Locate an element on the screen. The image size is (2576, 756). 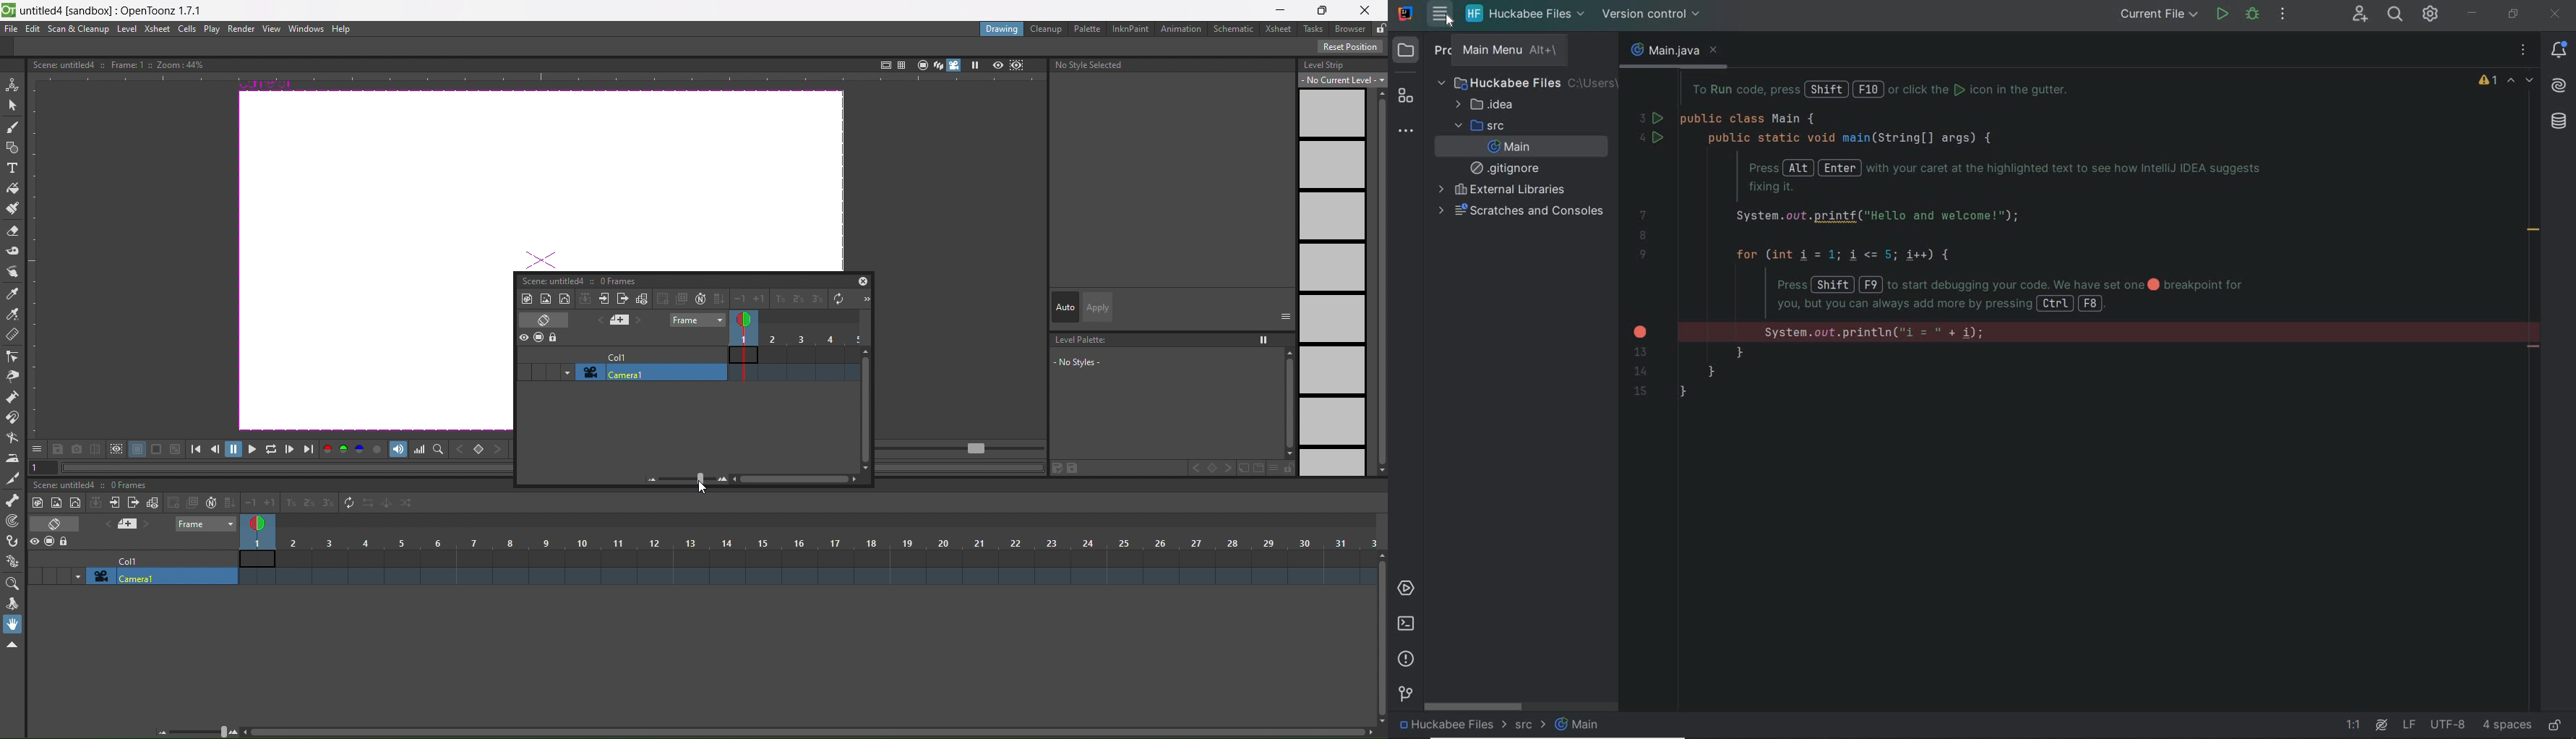
close subsheet is located at coordinates (623, 299).